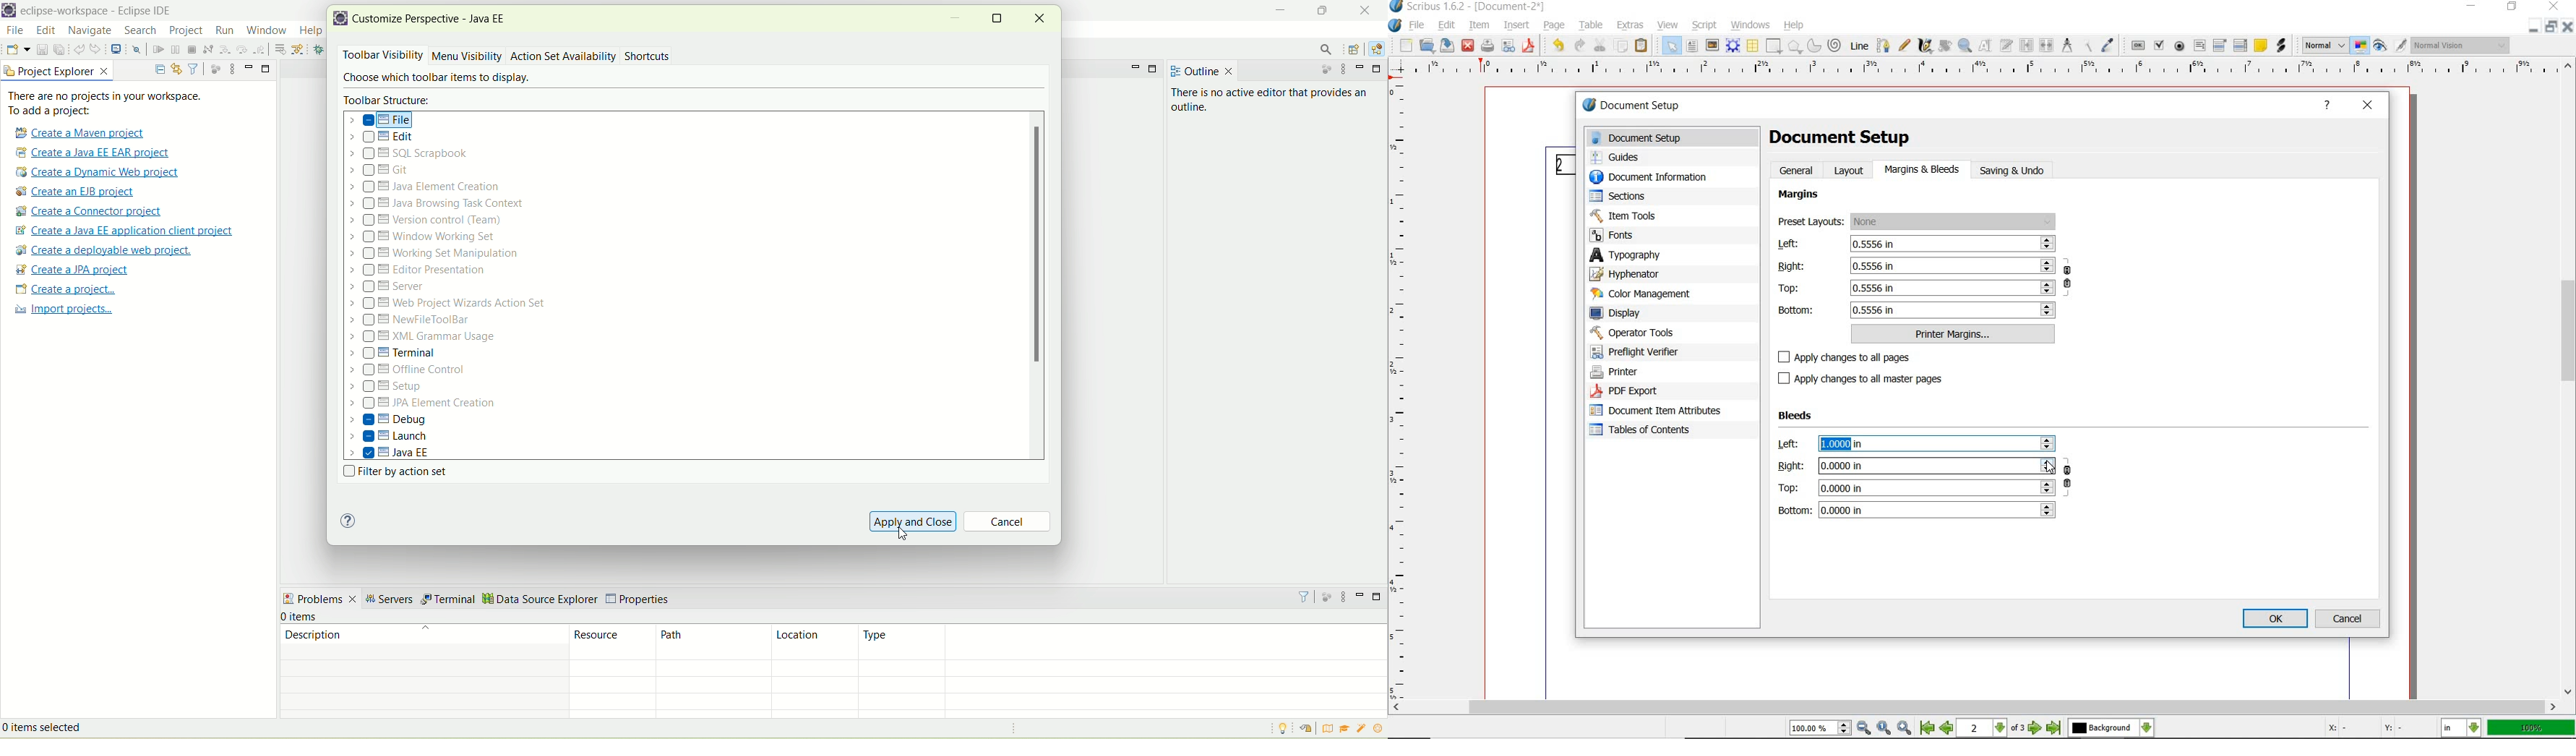 This screenshot has height=756, width=2576. Describe the element at coordinates (1954, 334) in the screenshot. I see `printer margins` at that location.